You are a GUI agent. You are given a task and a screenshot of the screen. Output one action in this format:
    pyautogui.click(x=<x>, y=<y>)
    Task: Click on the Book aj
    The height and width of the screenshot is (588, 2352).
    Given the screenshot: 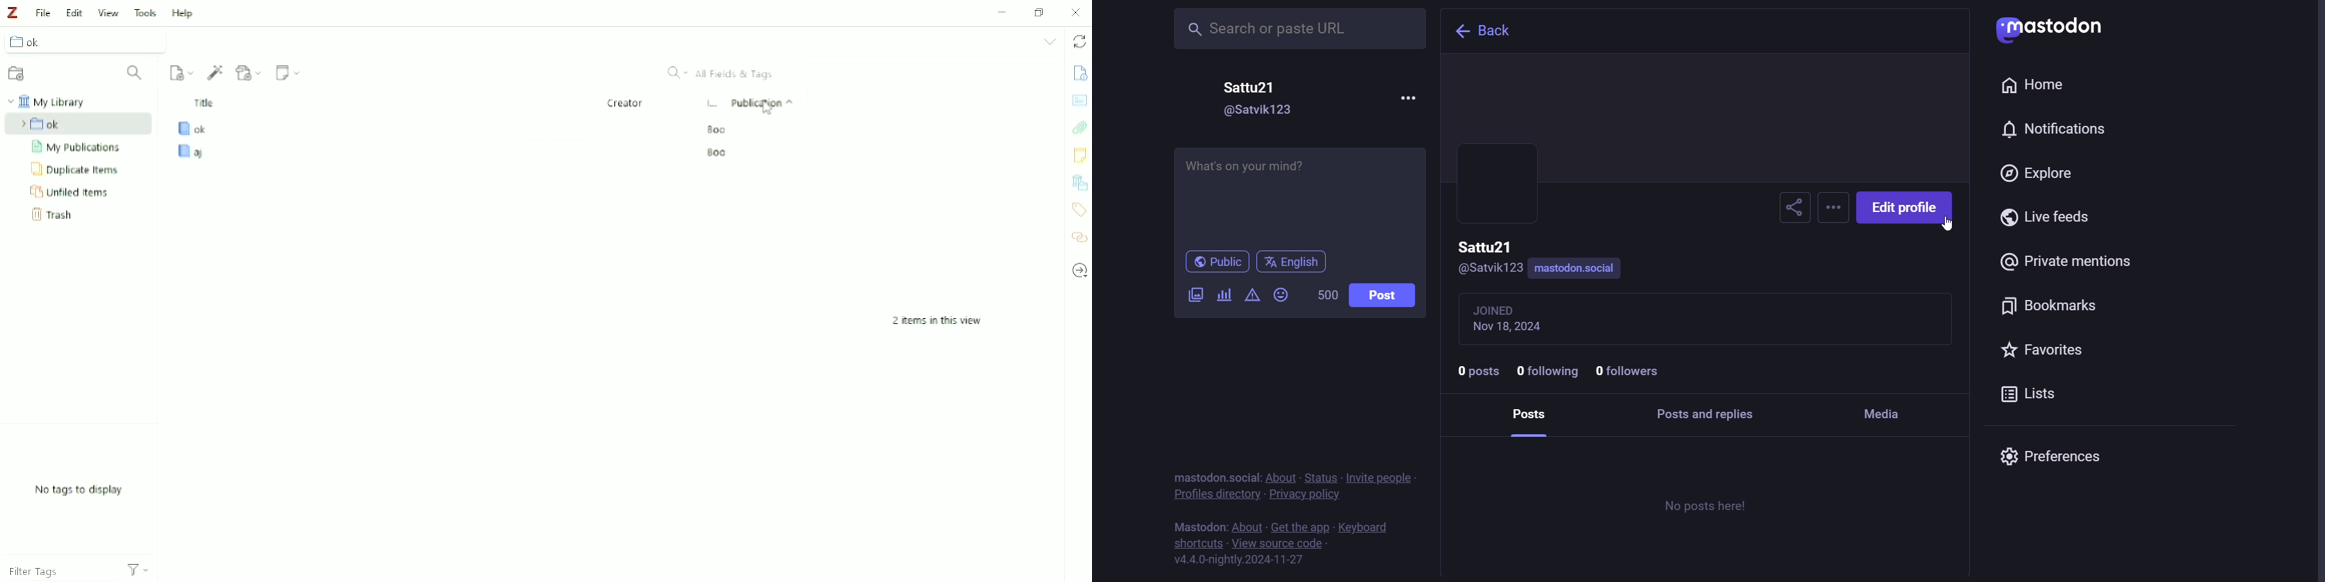 What is the action you would take?
    pyautogui.click(x=454, y=152)
    